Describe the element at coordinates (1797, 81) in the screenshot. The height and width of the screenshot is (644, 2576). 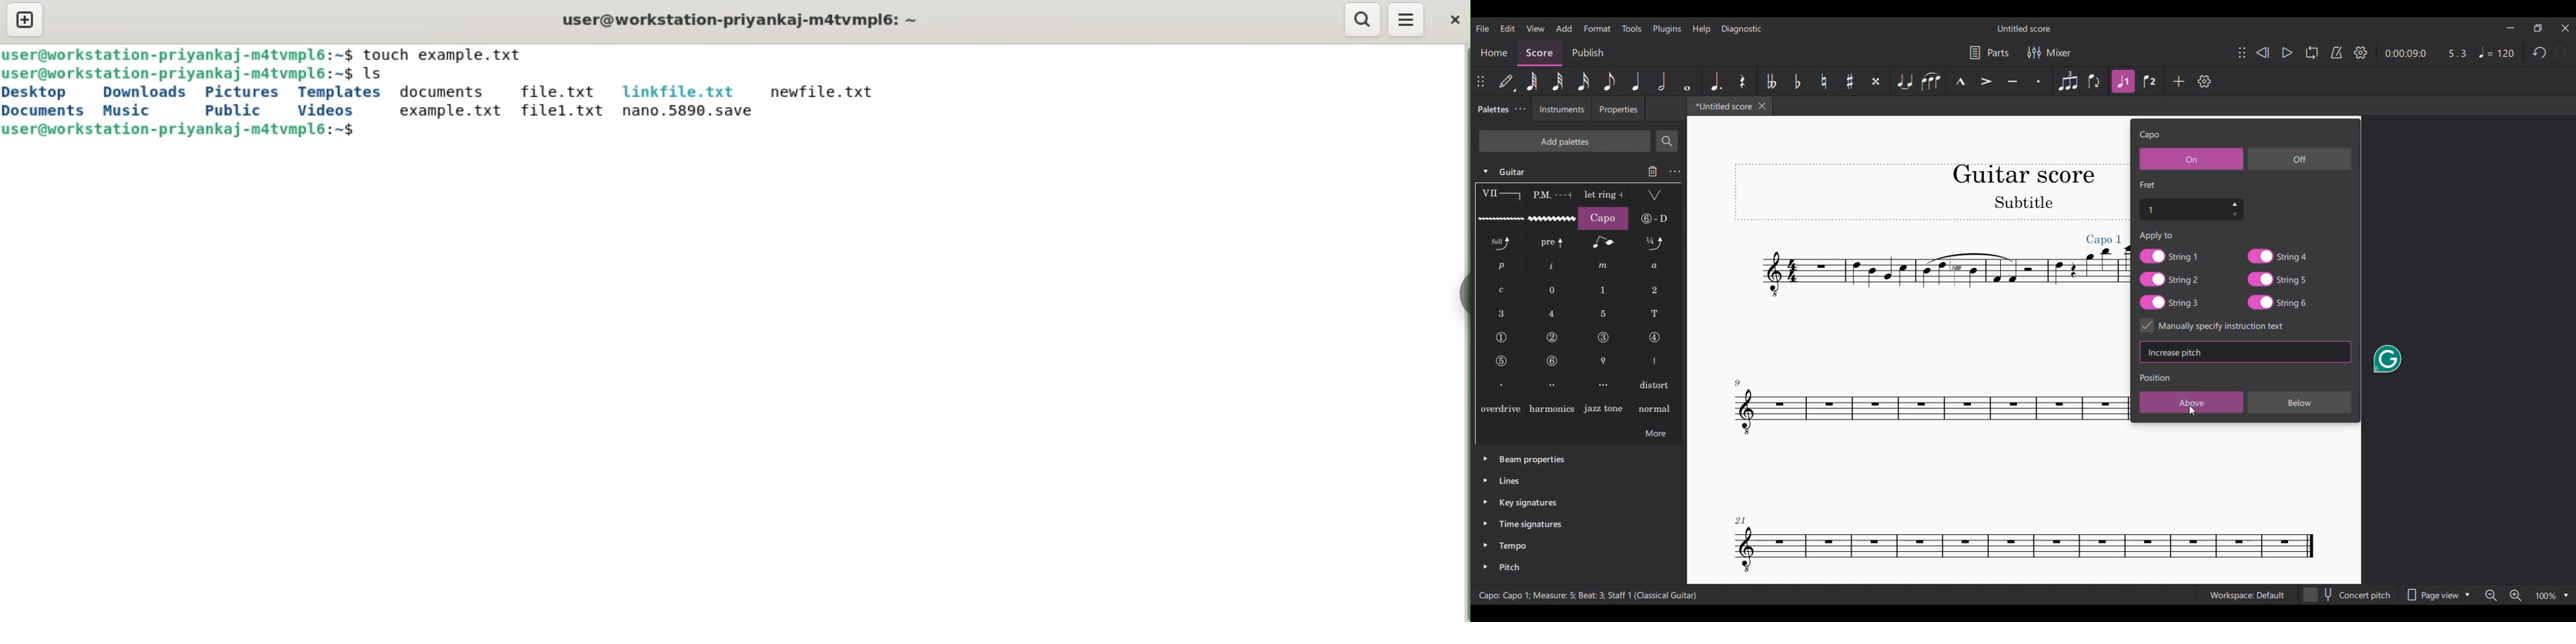
I see `Toggle flat` at that location.